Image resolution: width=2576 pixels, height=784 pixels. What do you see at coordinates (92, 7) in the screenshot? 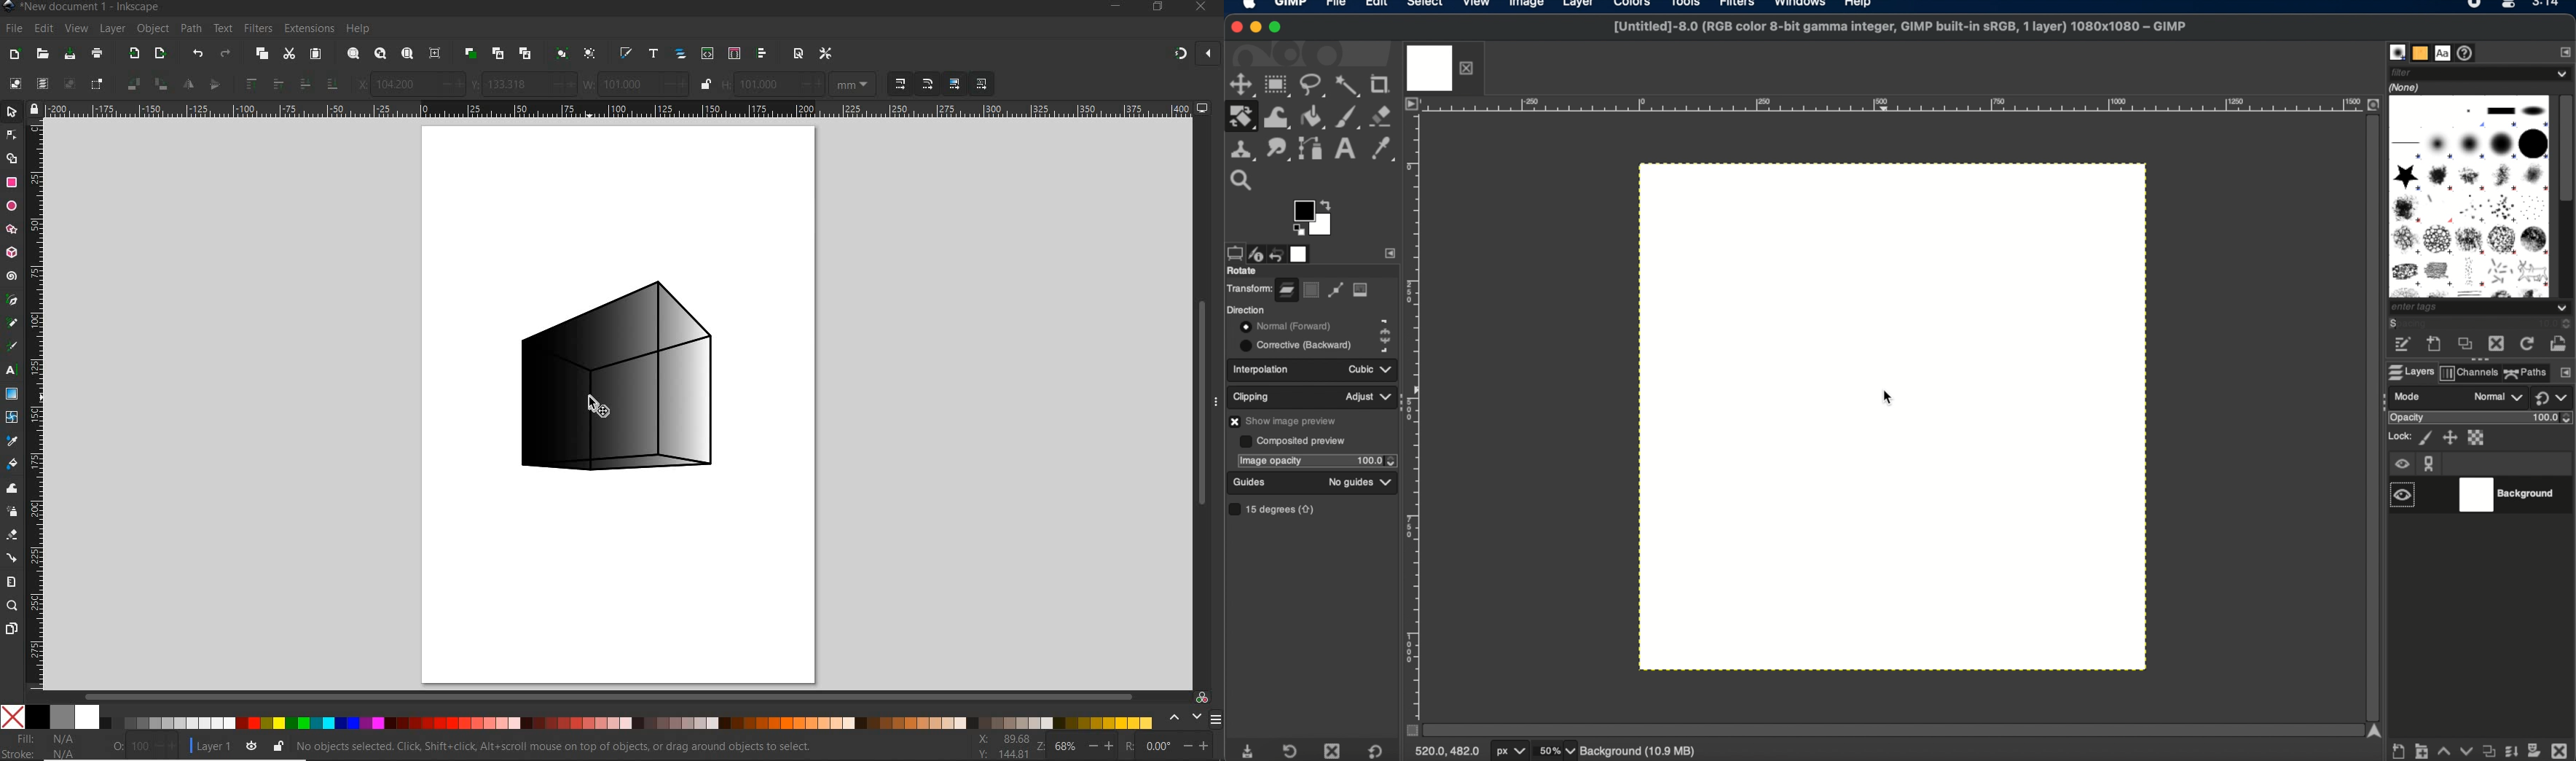
I see `title` at bounding box center [92, 7].